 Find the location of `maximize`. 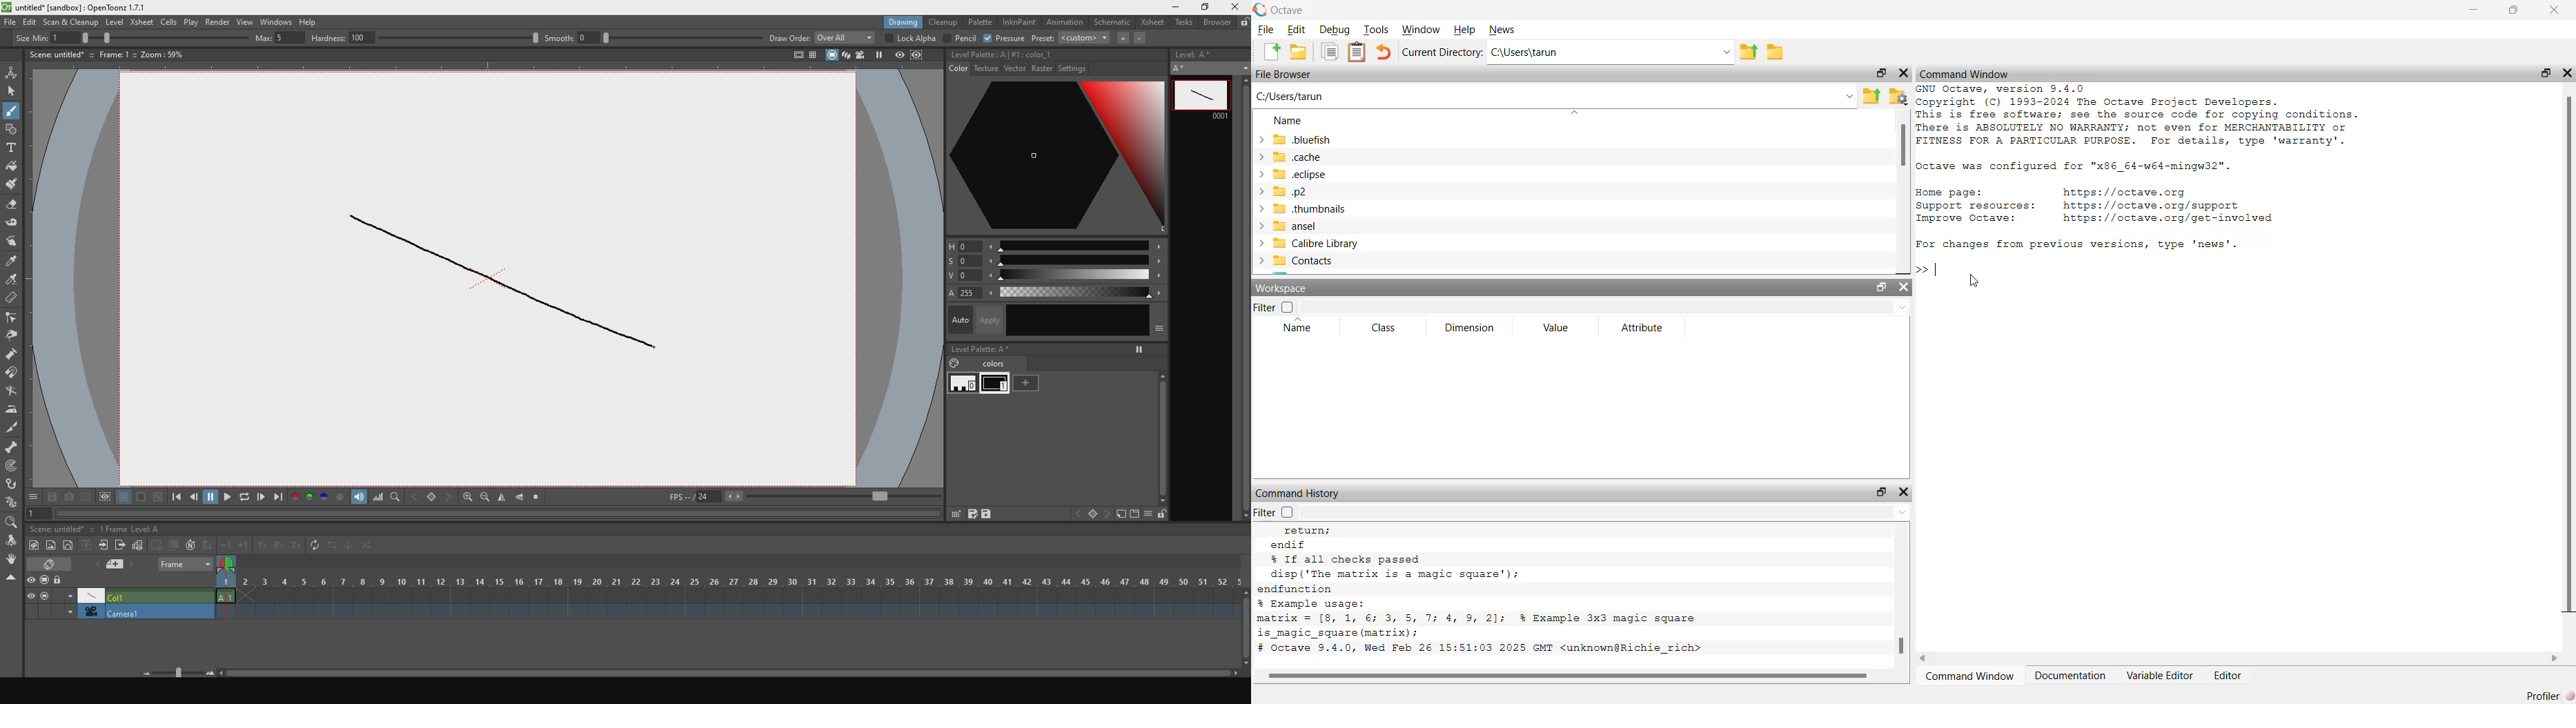

maximize is located at coordinates (1879, 491).